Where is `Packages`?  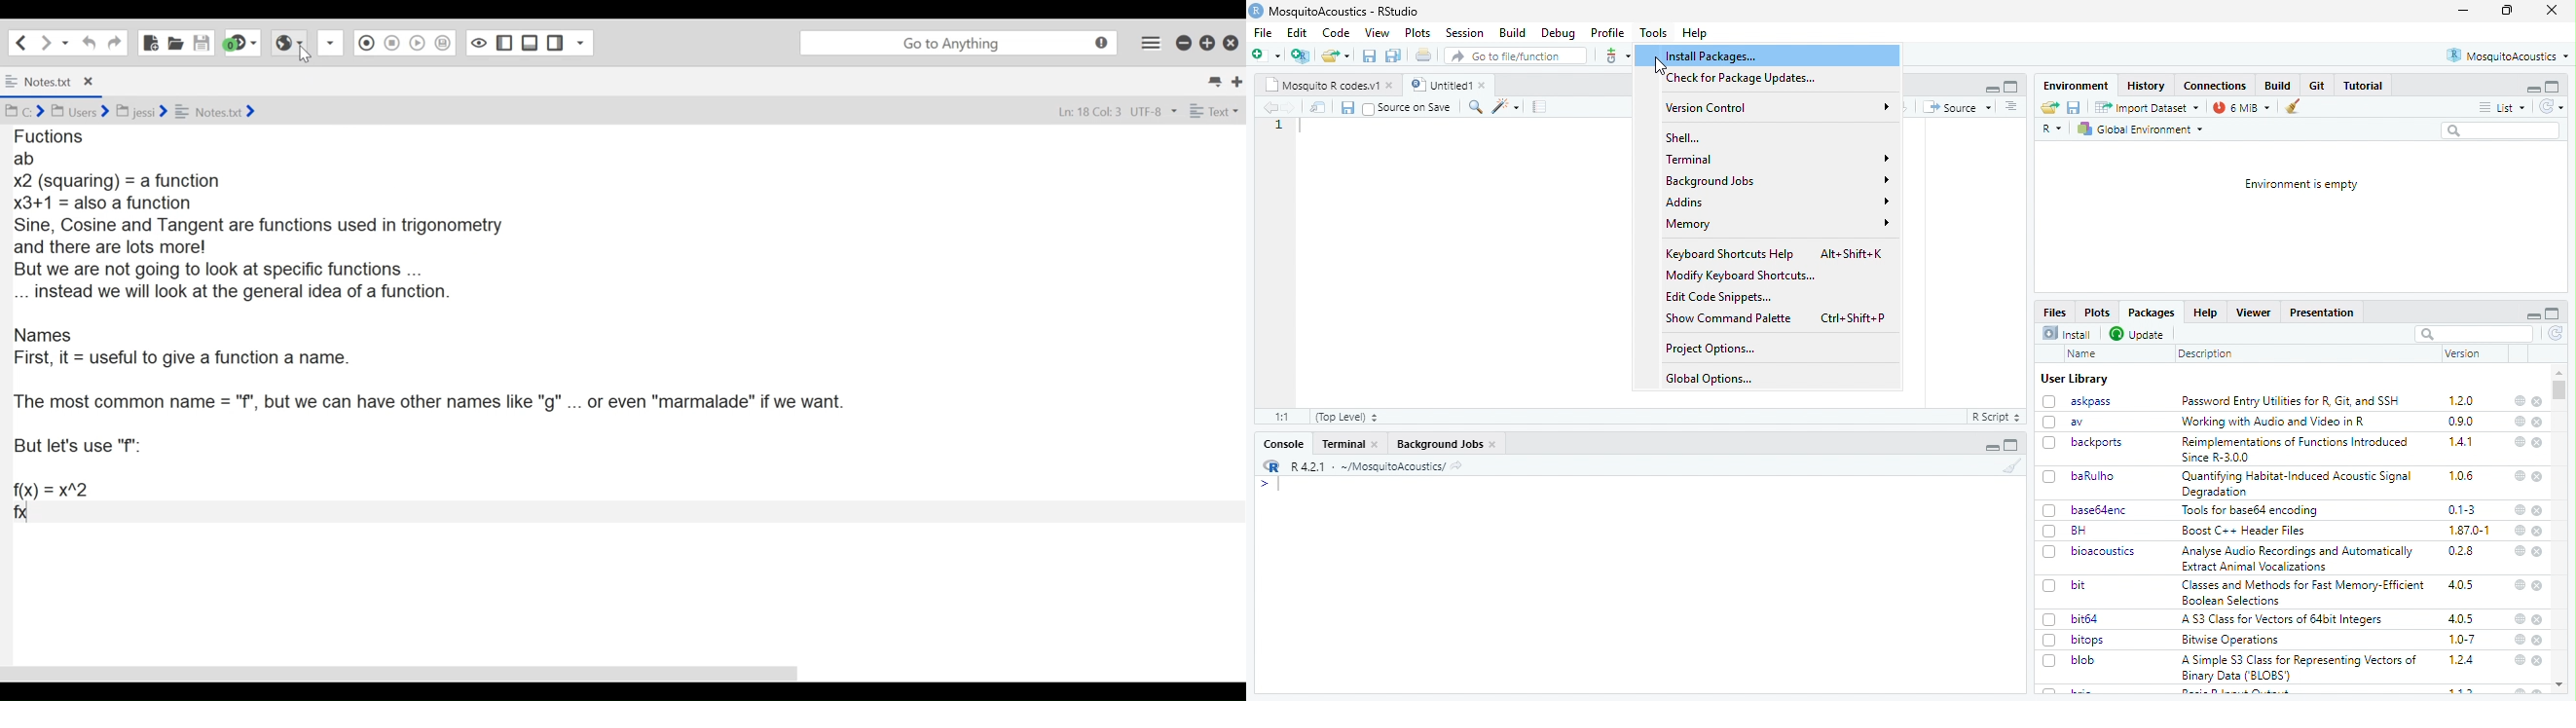 Packages is located at coordinates (2153, 313).